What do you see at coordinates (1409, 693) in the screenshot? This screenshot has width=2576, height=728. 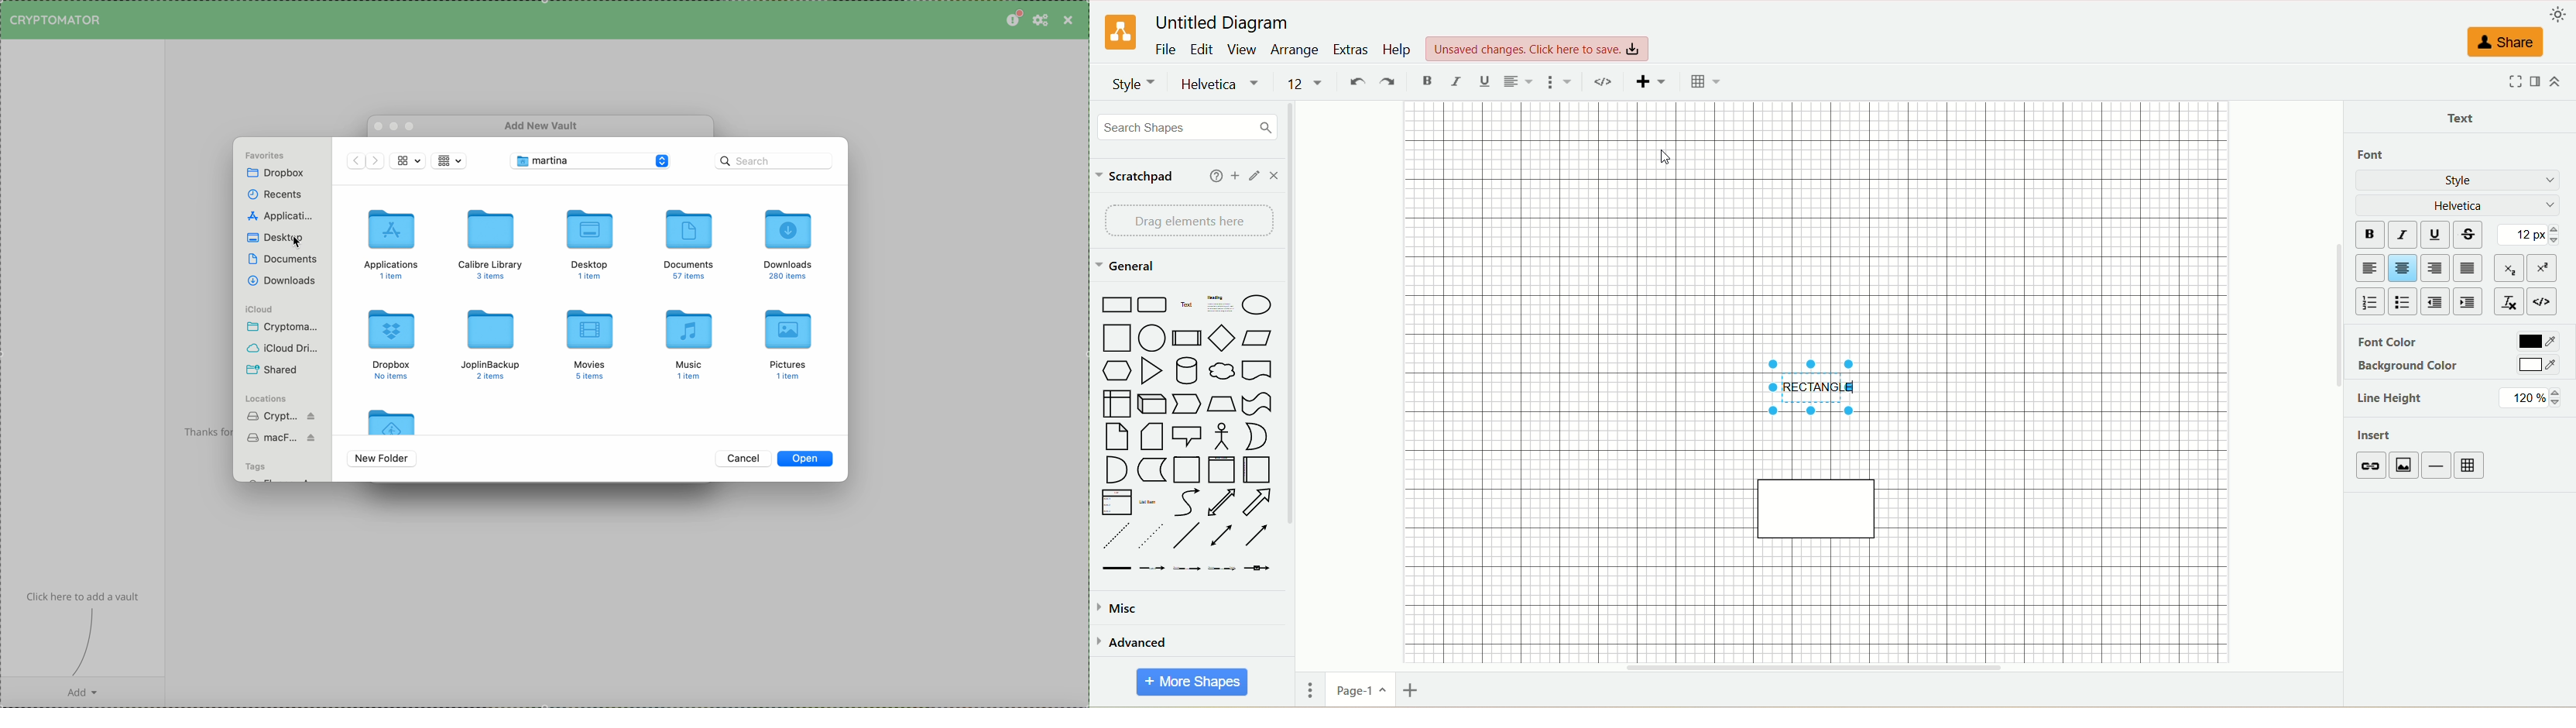 I see `insert page` at bounding box center [1409, 693].